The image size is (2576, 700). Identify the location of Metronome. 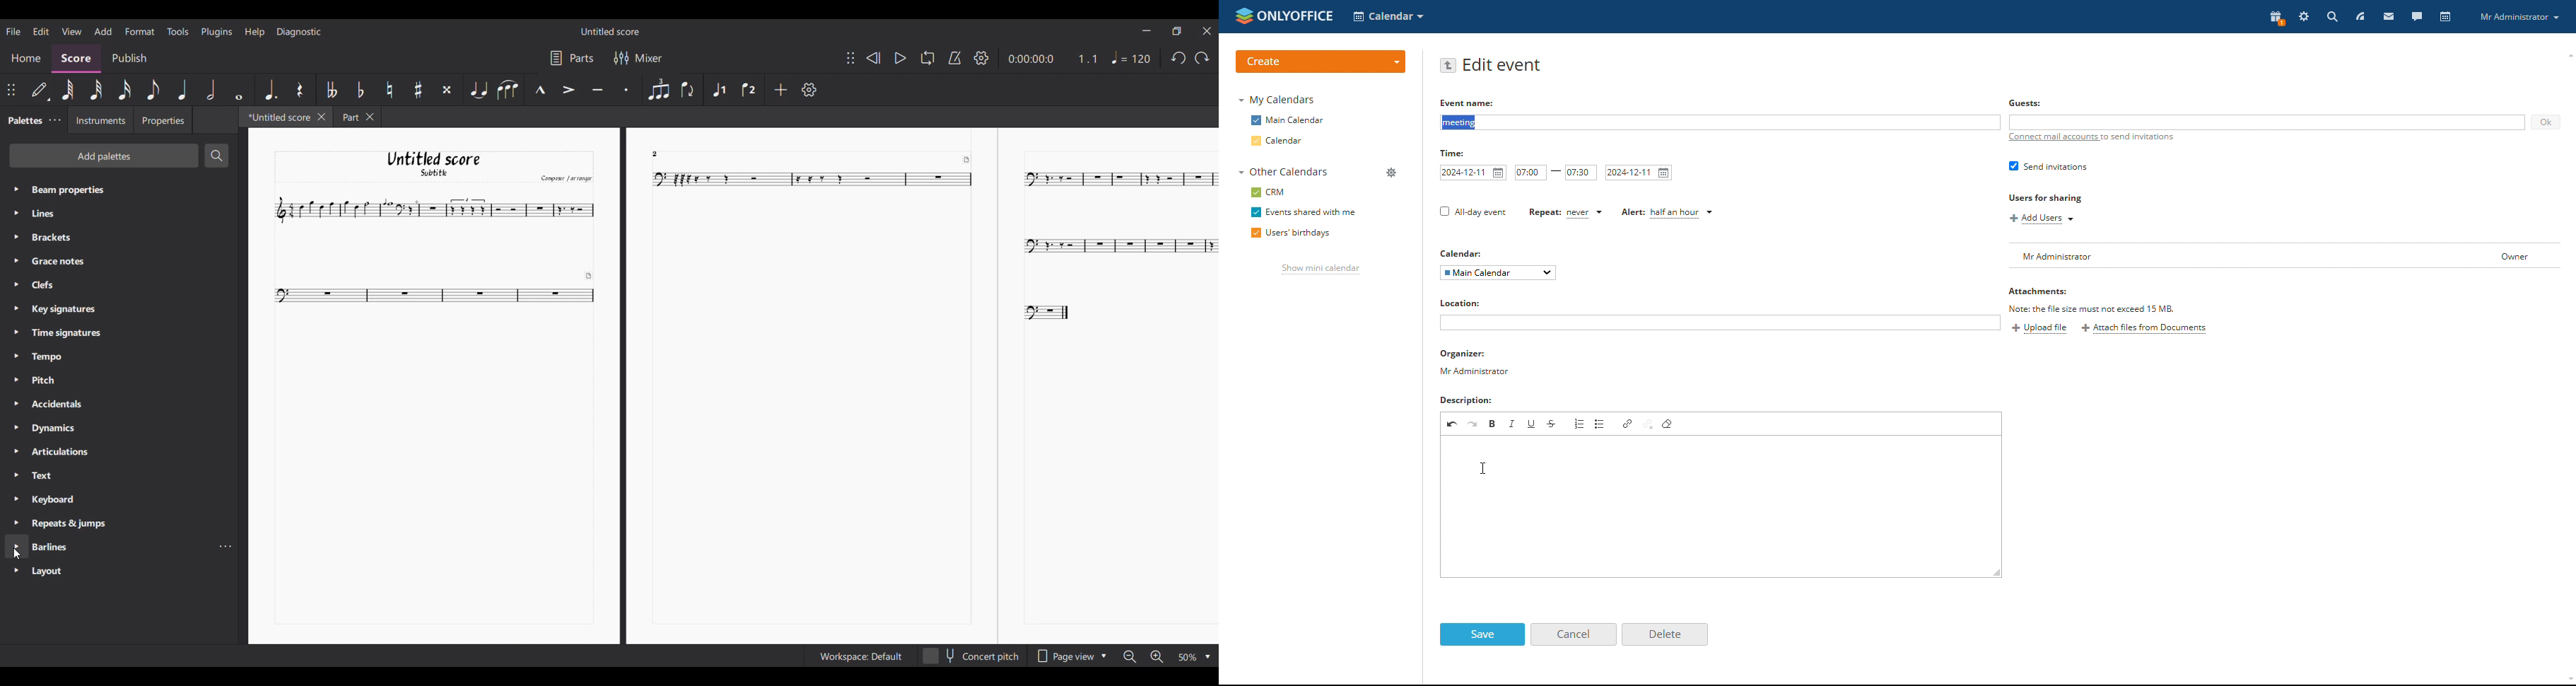
(955, 58).